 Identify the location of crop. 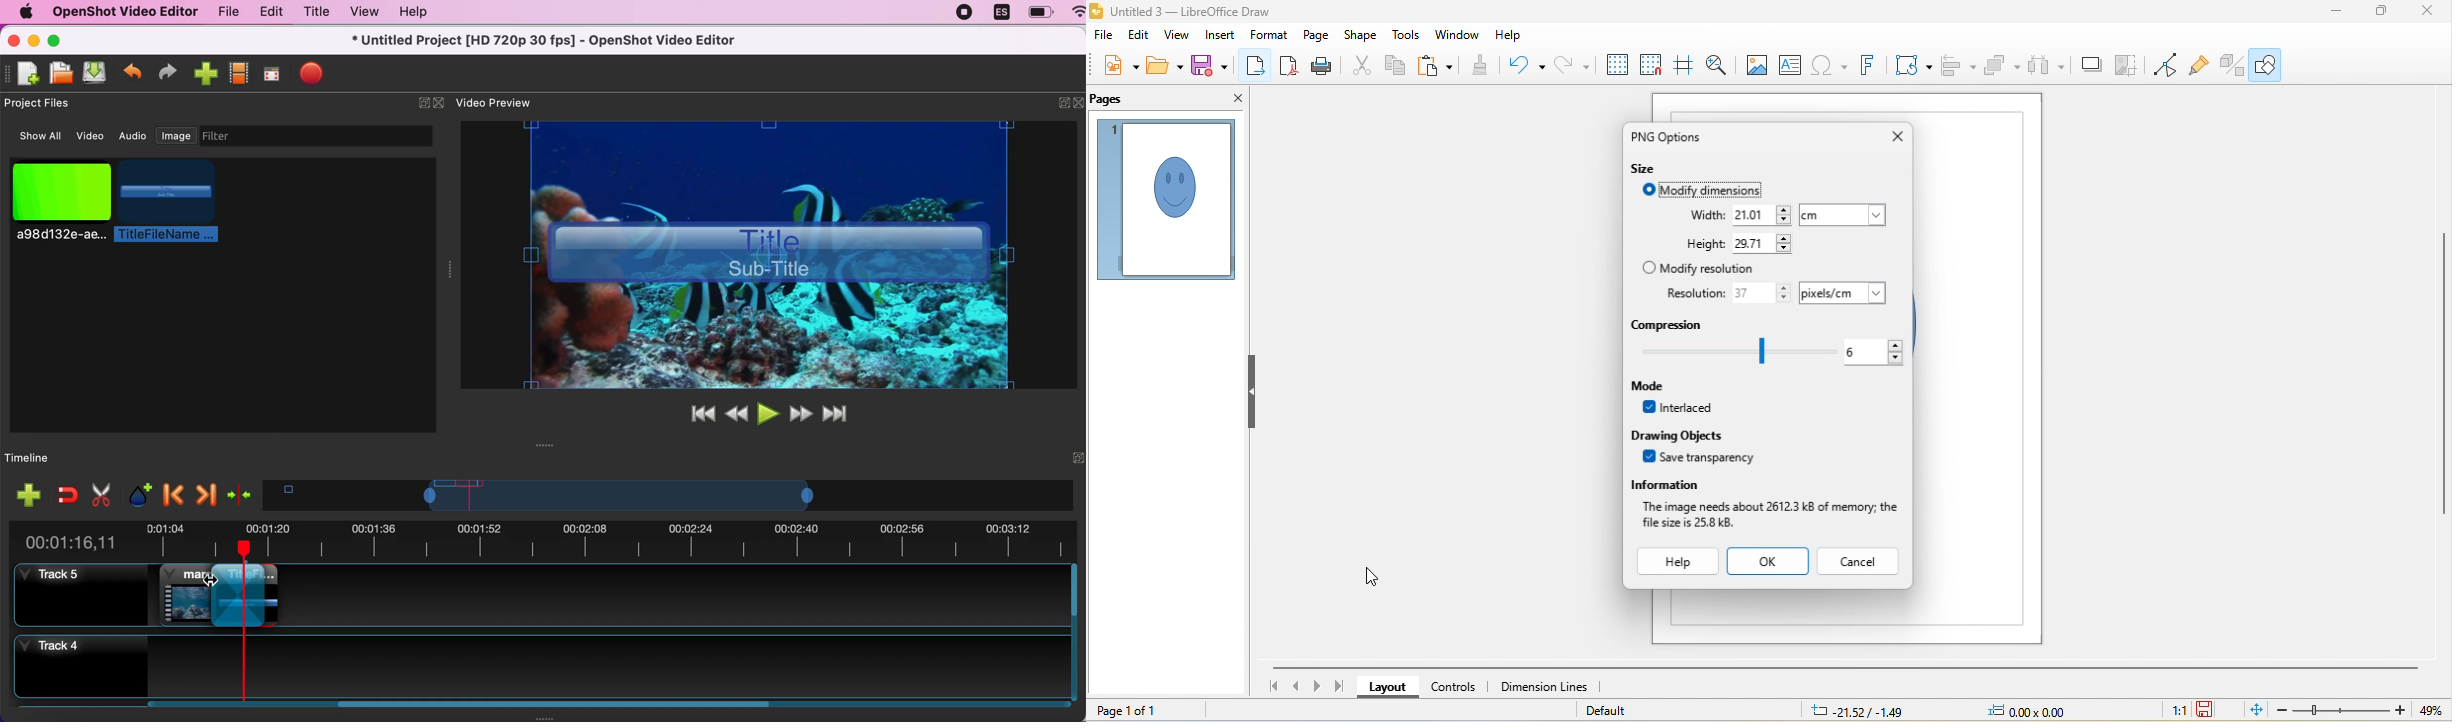
(2128, 65).